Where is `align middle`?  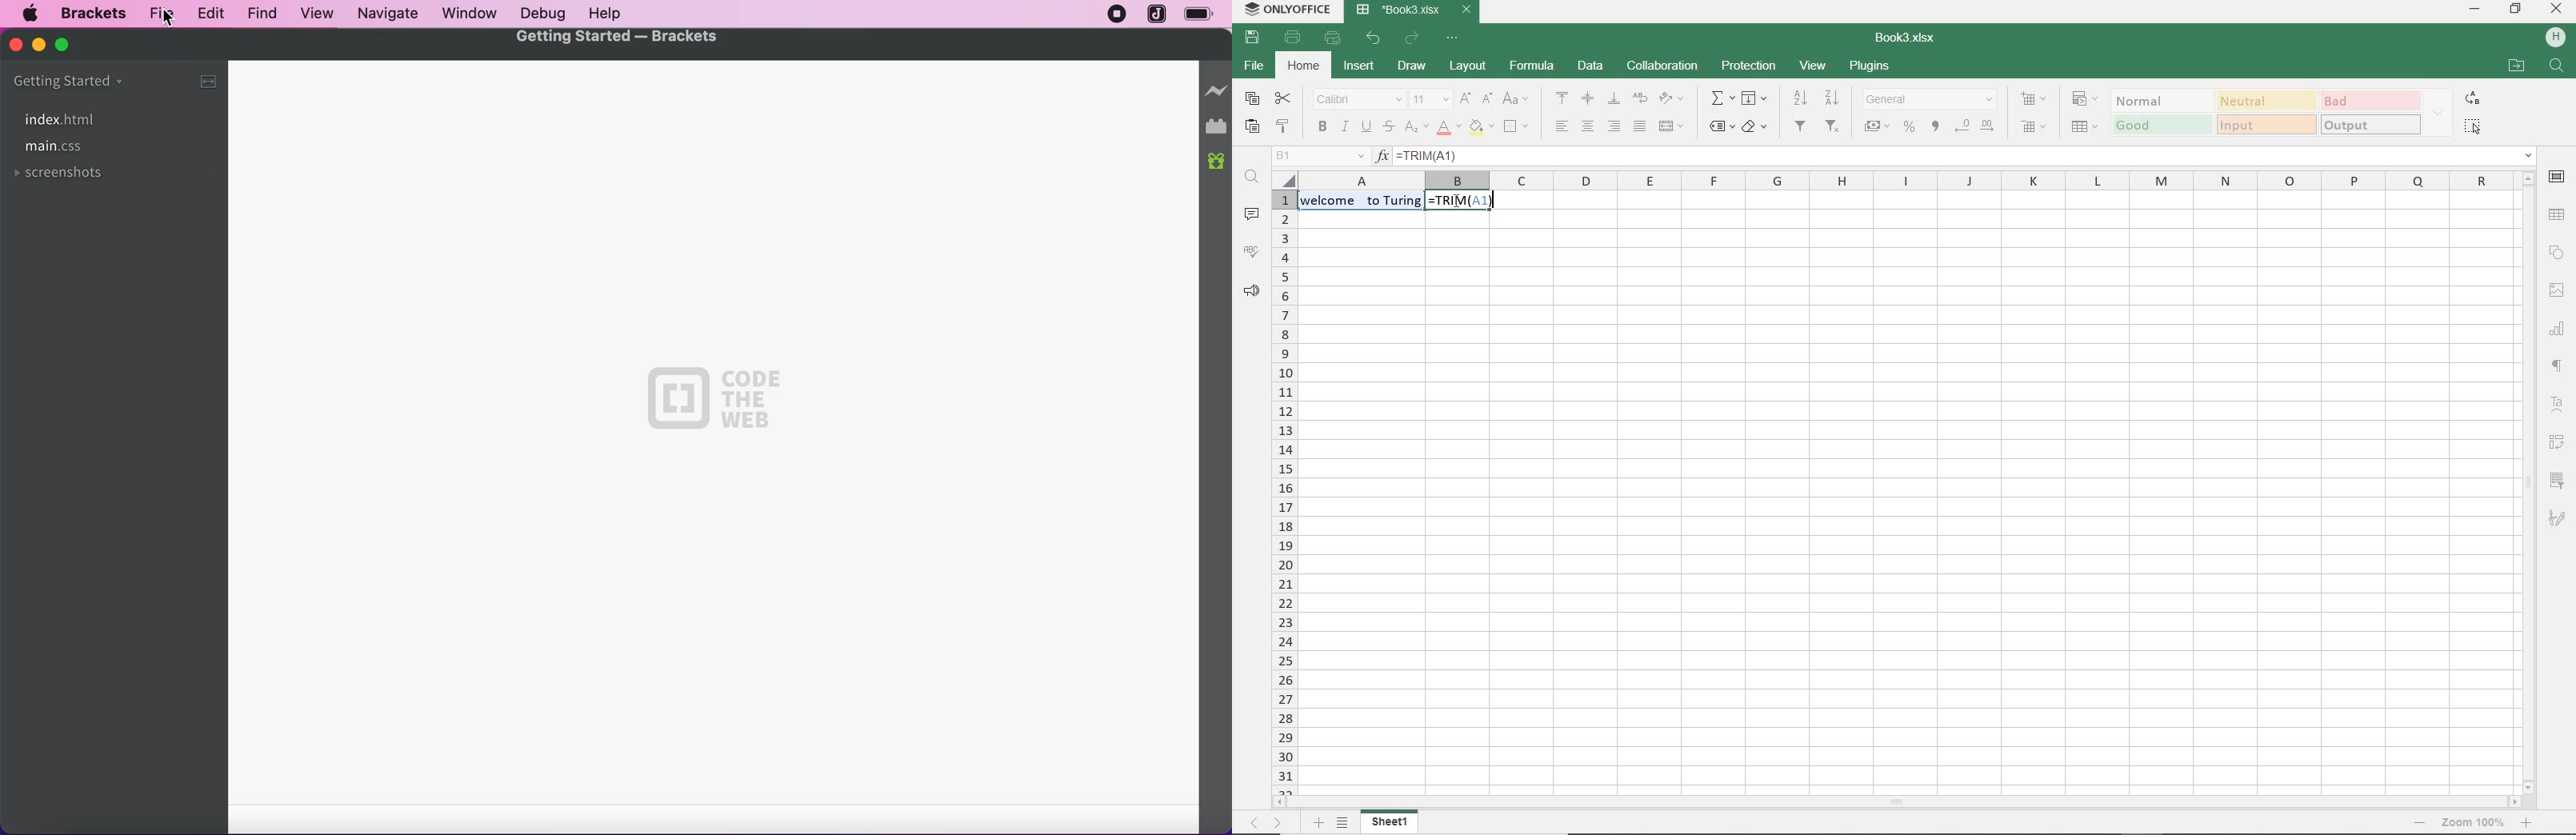 align middle is located at coordinates (1587, 98).